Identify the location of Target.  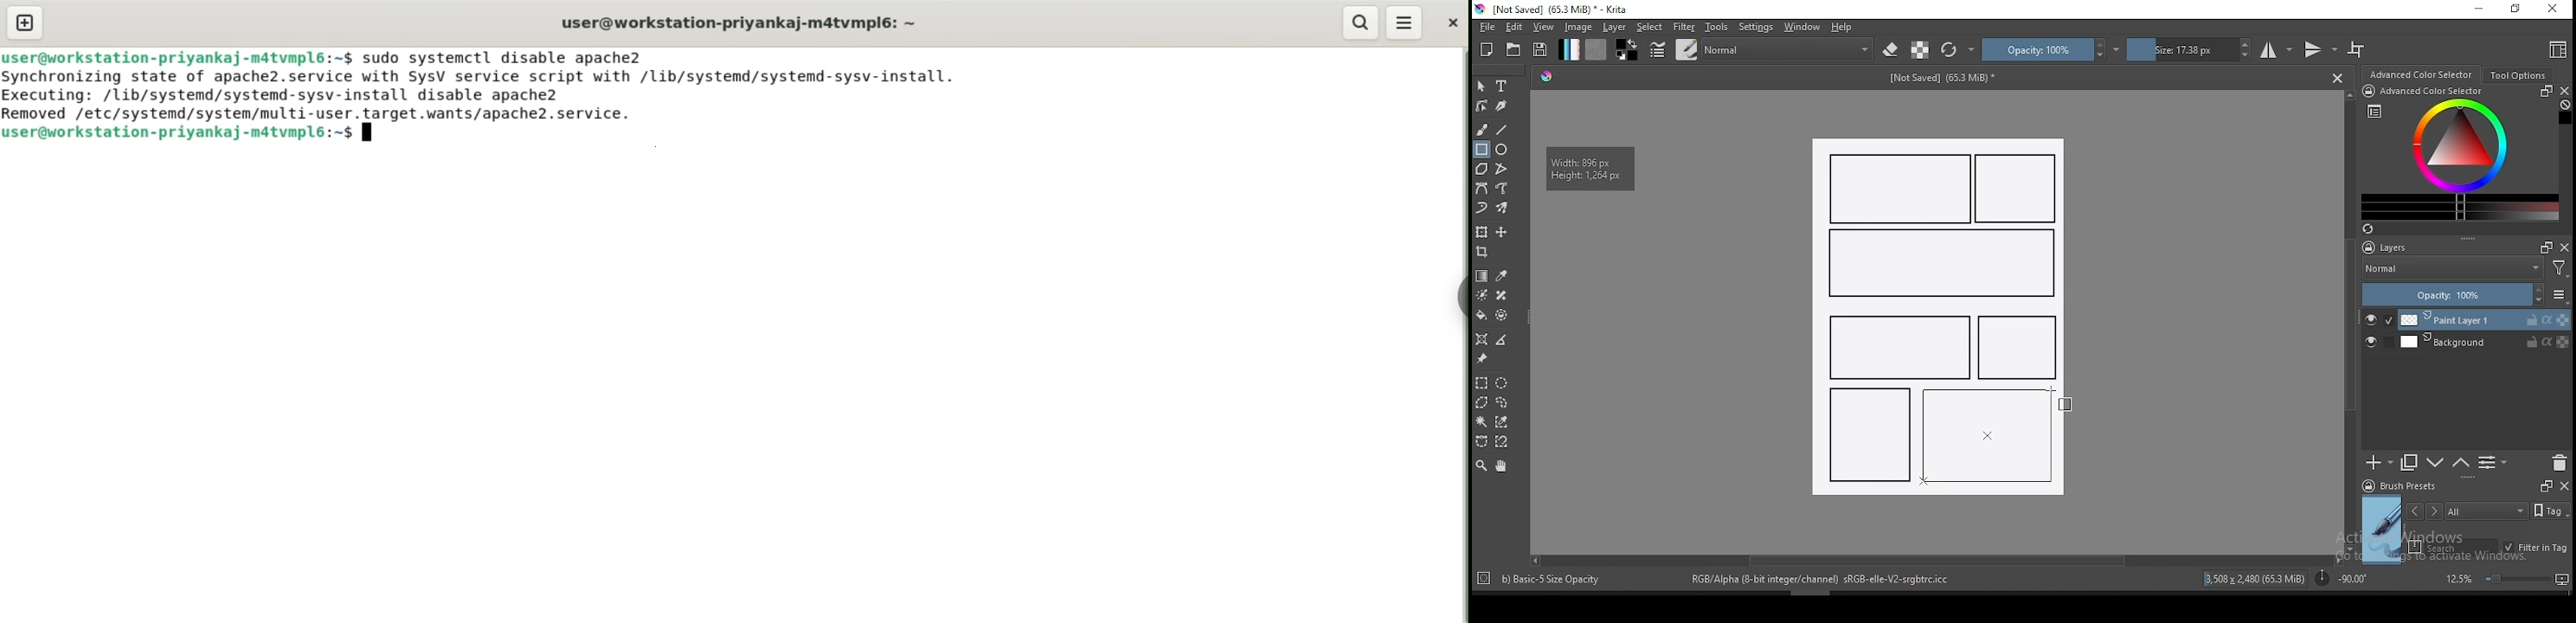
(1485, 579).